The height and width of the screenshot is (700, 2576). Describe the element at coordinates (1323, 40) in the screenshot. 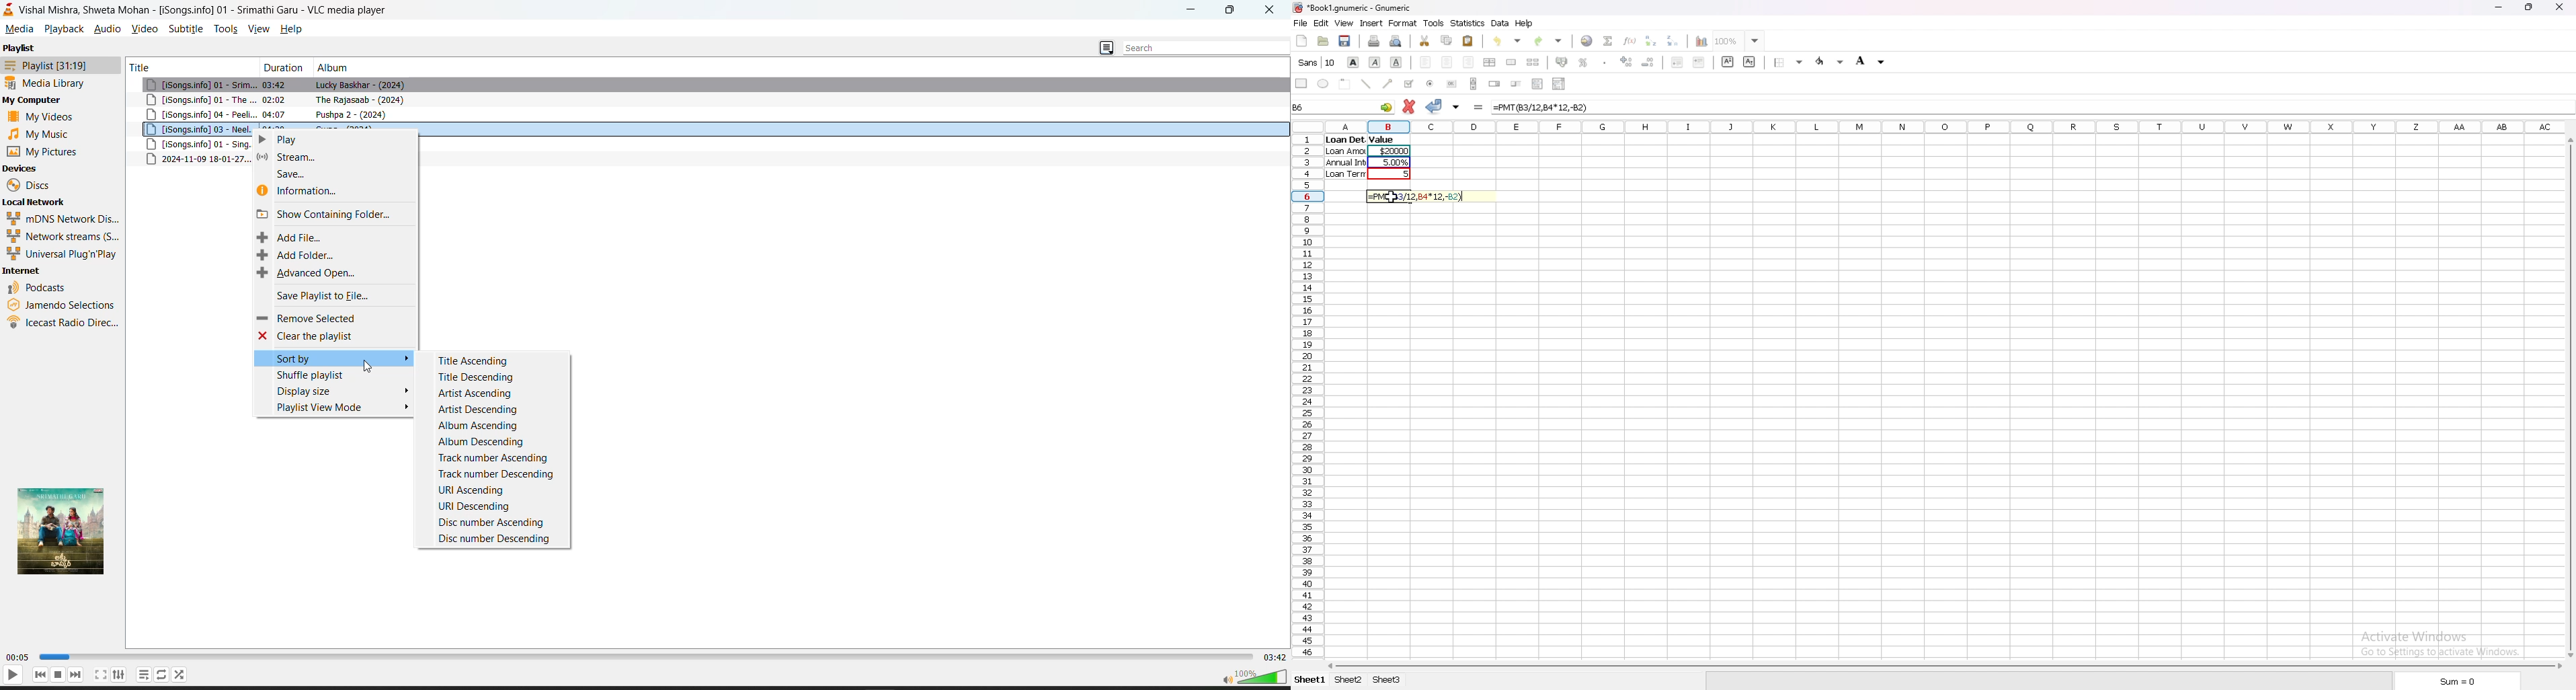

I see `open` at that location.